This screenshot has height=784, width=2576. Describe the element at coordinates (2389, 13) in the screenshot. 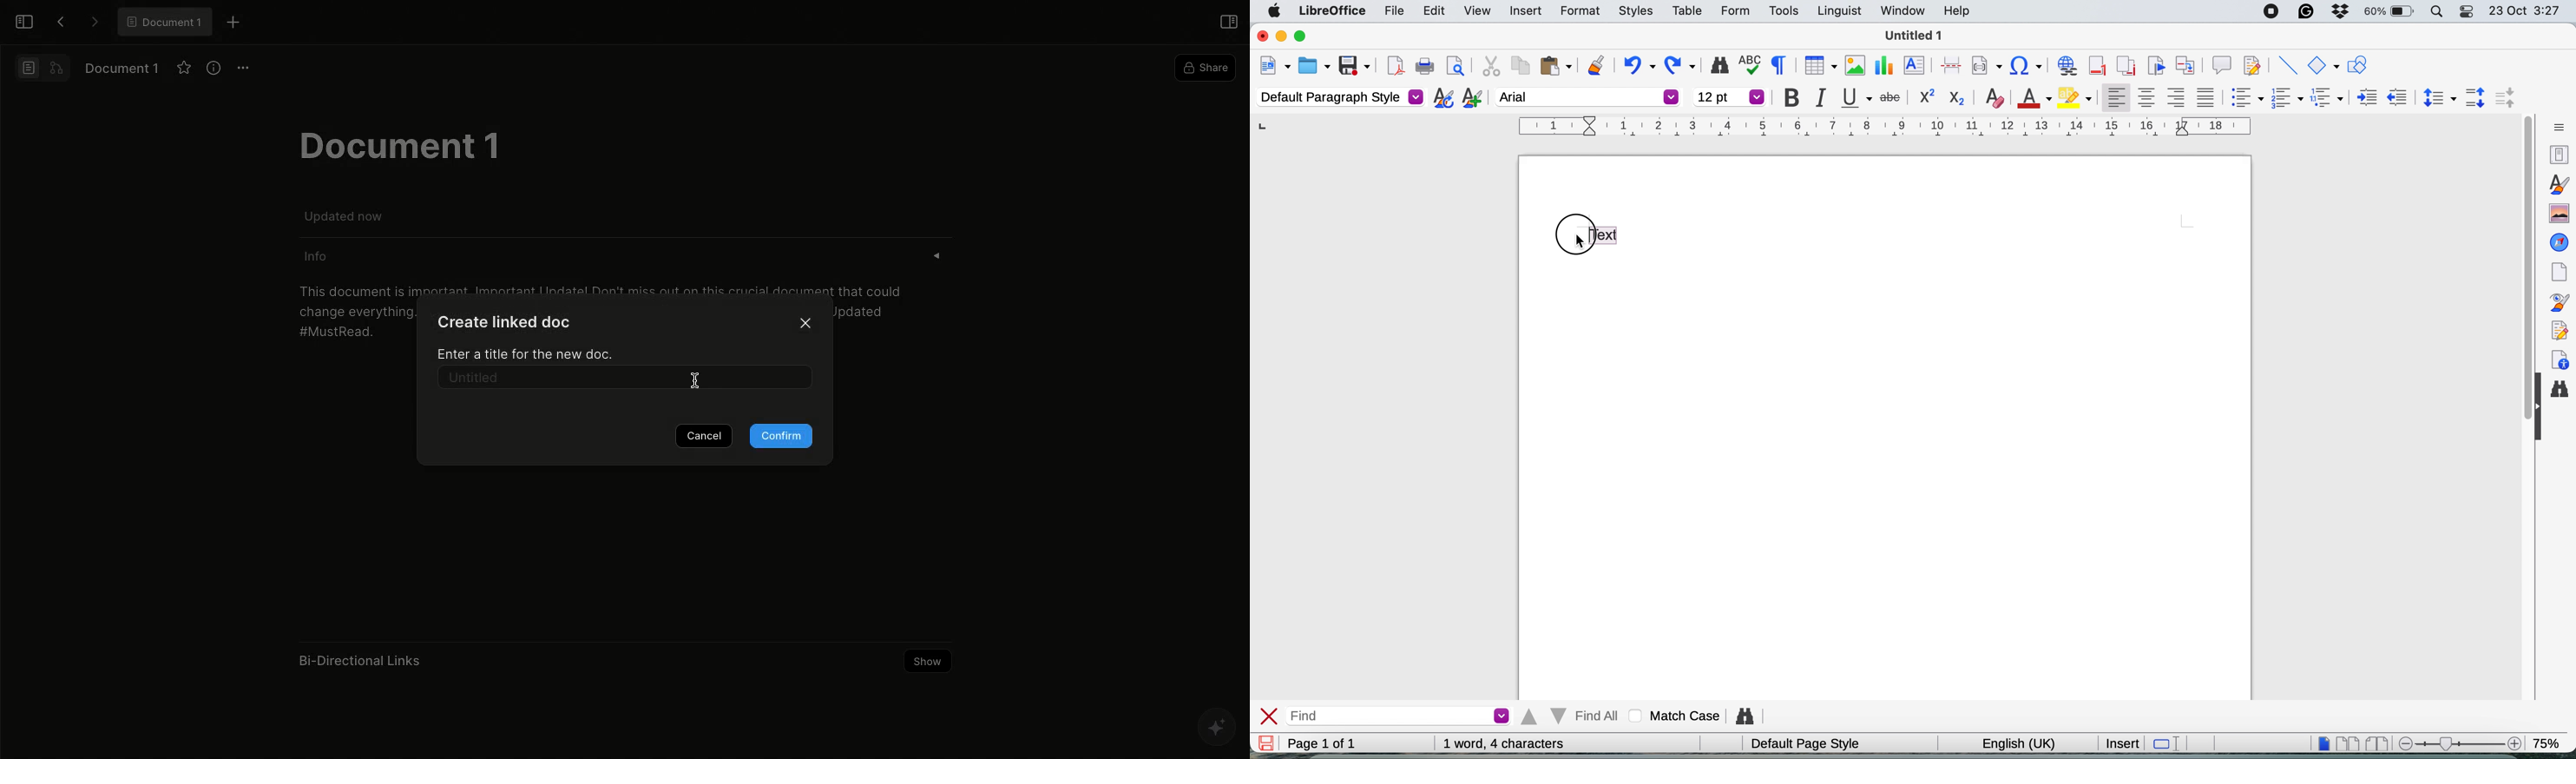

I see `battery` at that location.